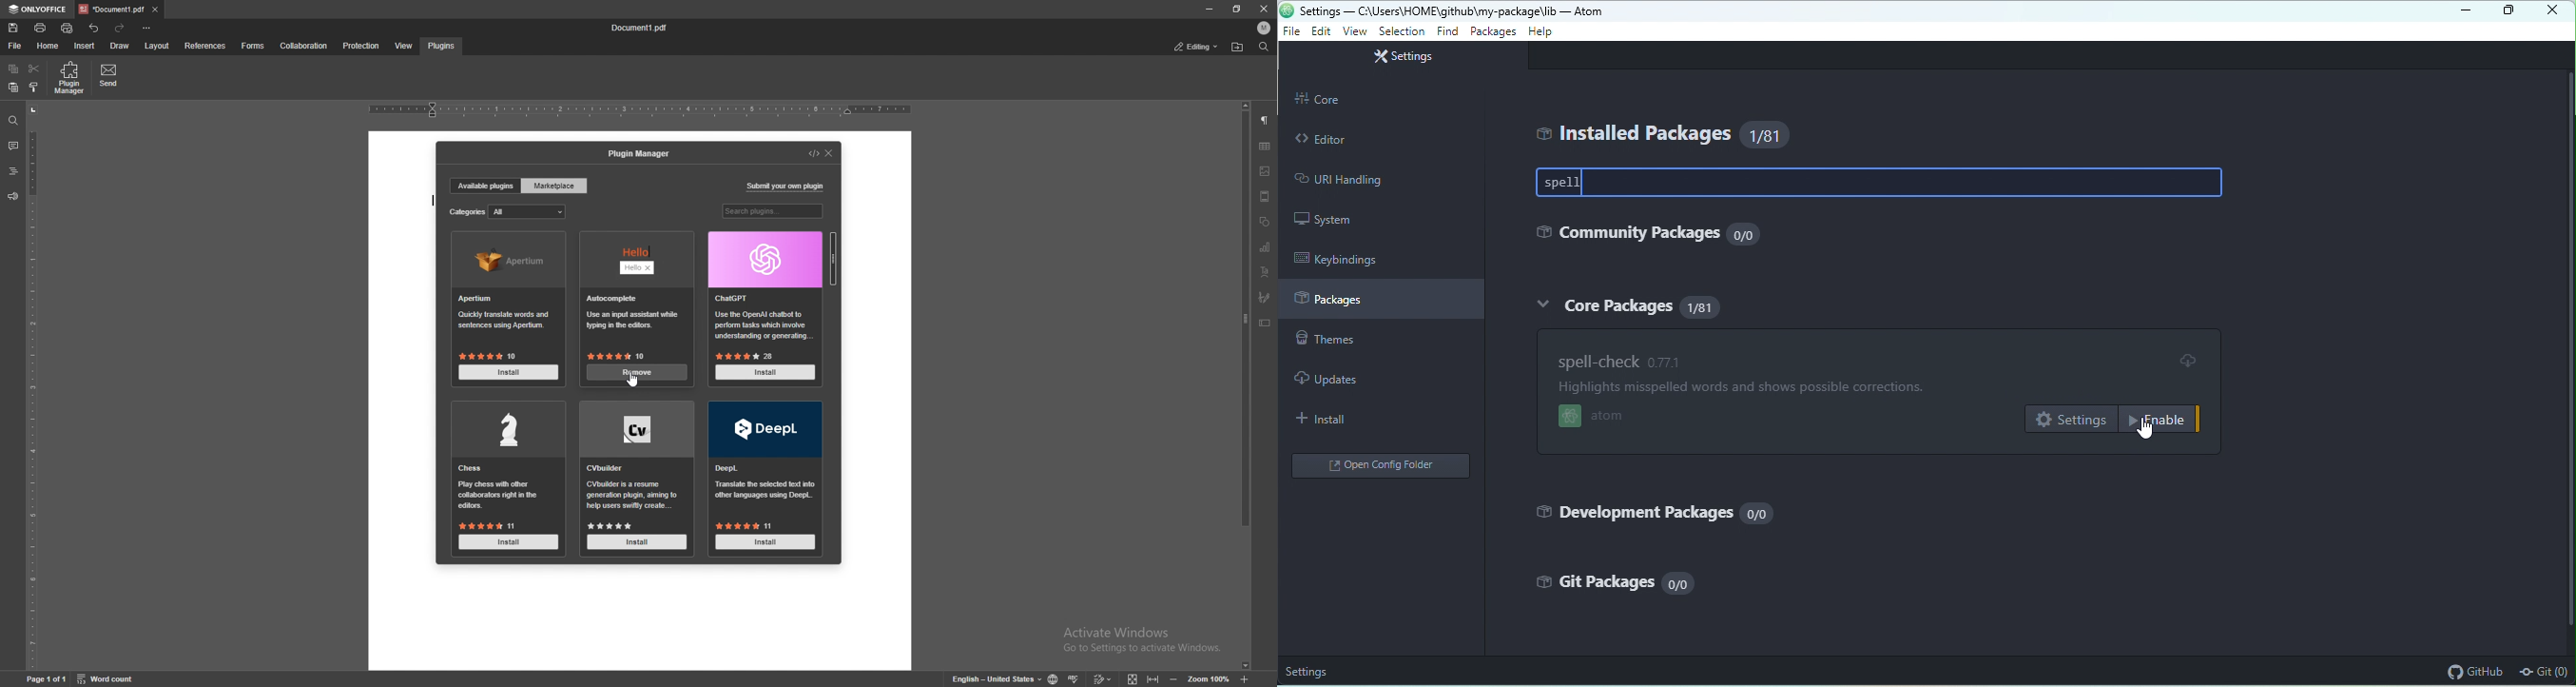 This screenshot has height=700, width=2576. Describe the element at coordinates (156, 10) in the screenshot. I see `close tab` at that location.